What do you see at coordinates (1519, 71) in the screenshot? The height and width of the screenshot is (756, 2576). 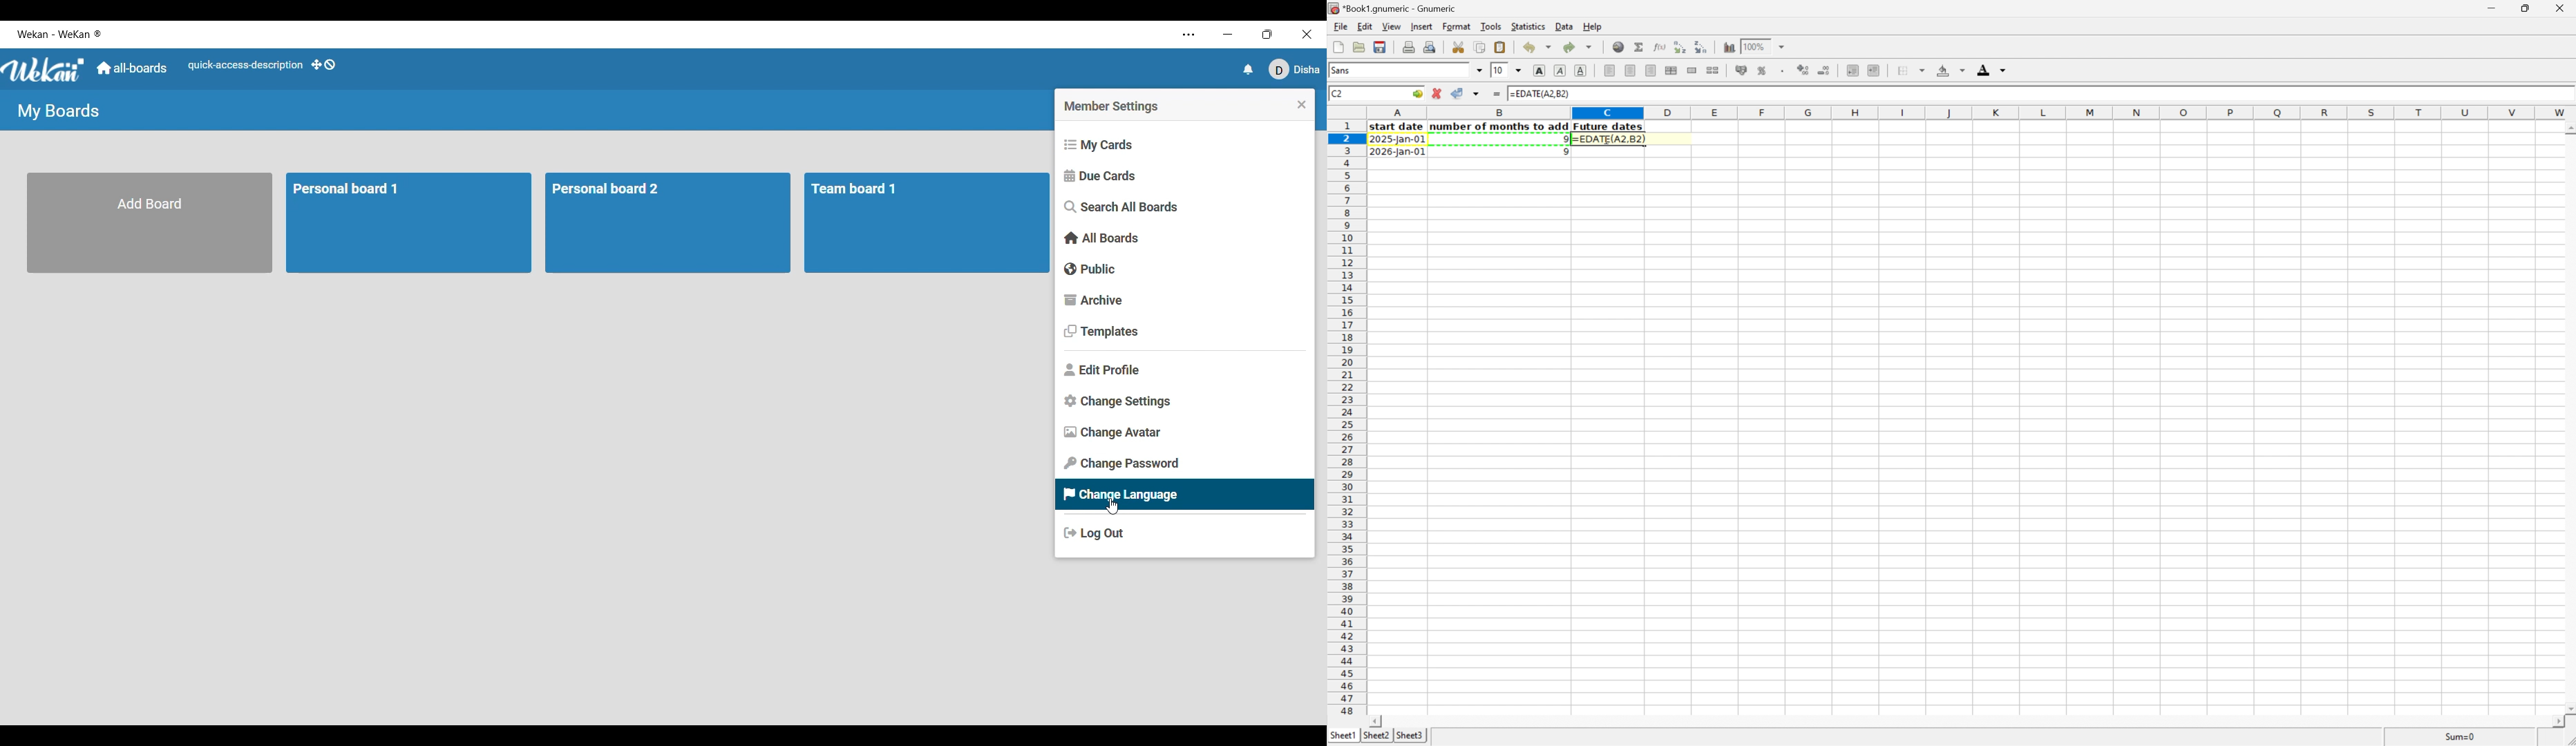 I see `Drop Down` at bounding box center [1519, 71].